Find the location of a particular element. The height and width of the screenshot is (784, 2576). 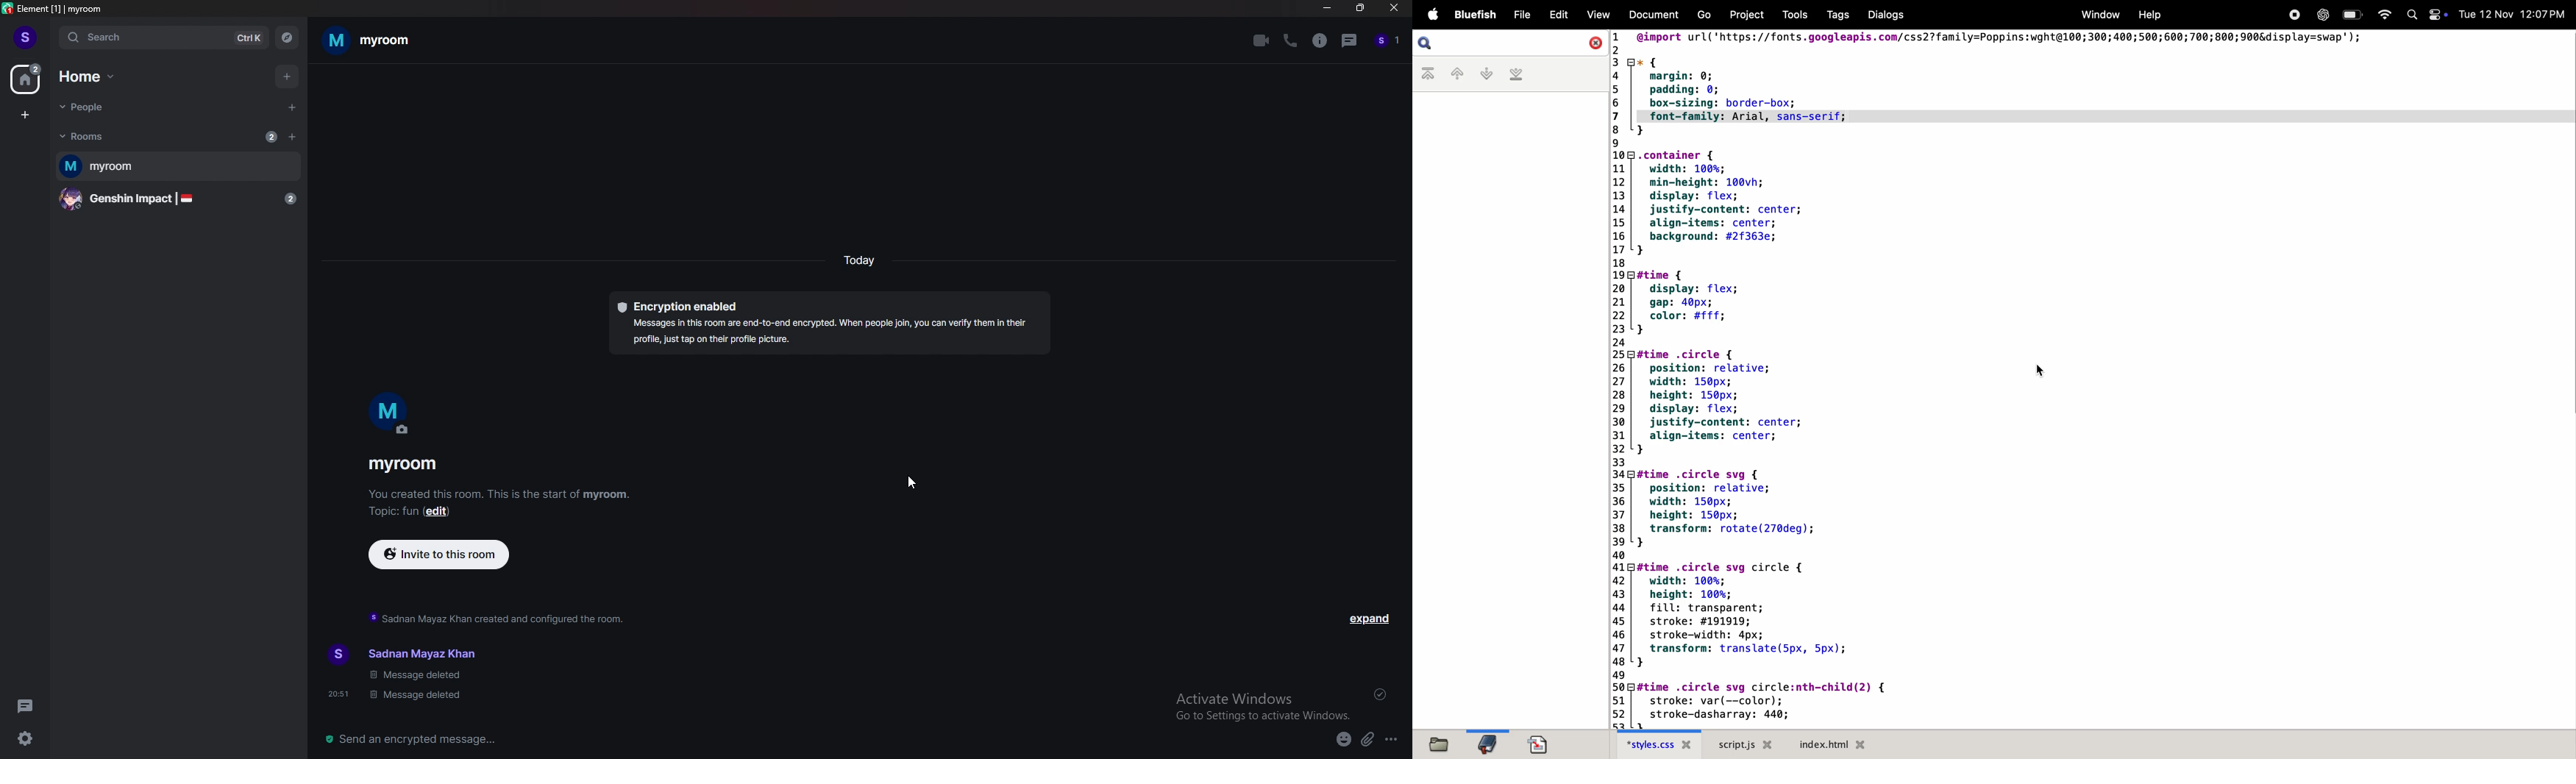

window is located at coordinates (2099, 14).